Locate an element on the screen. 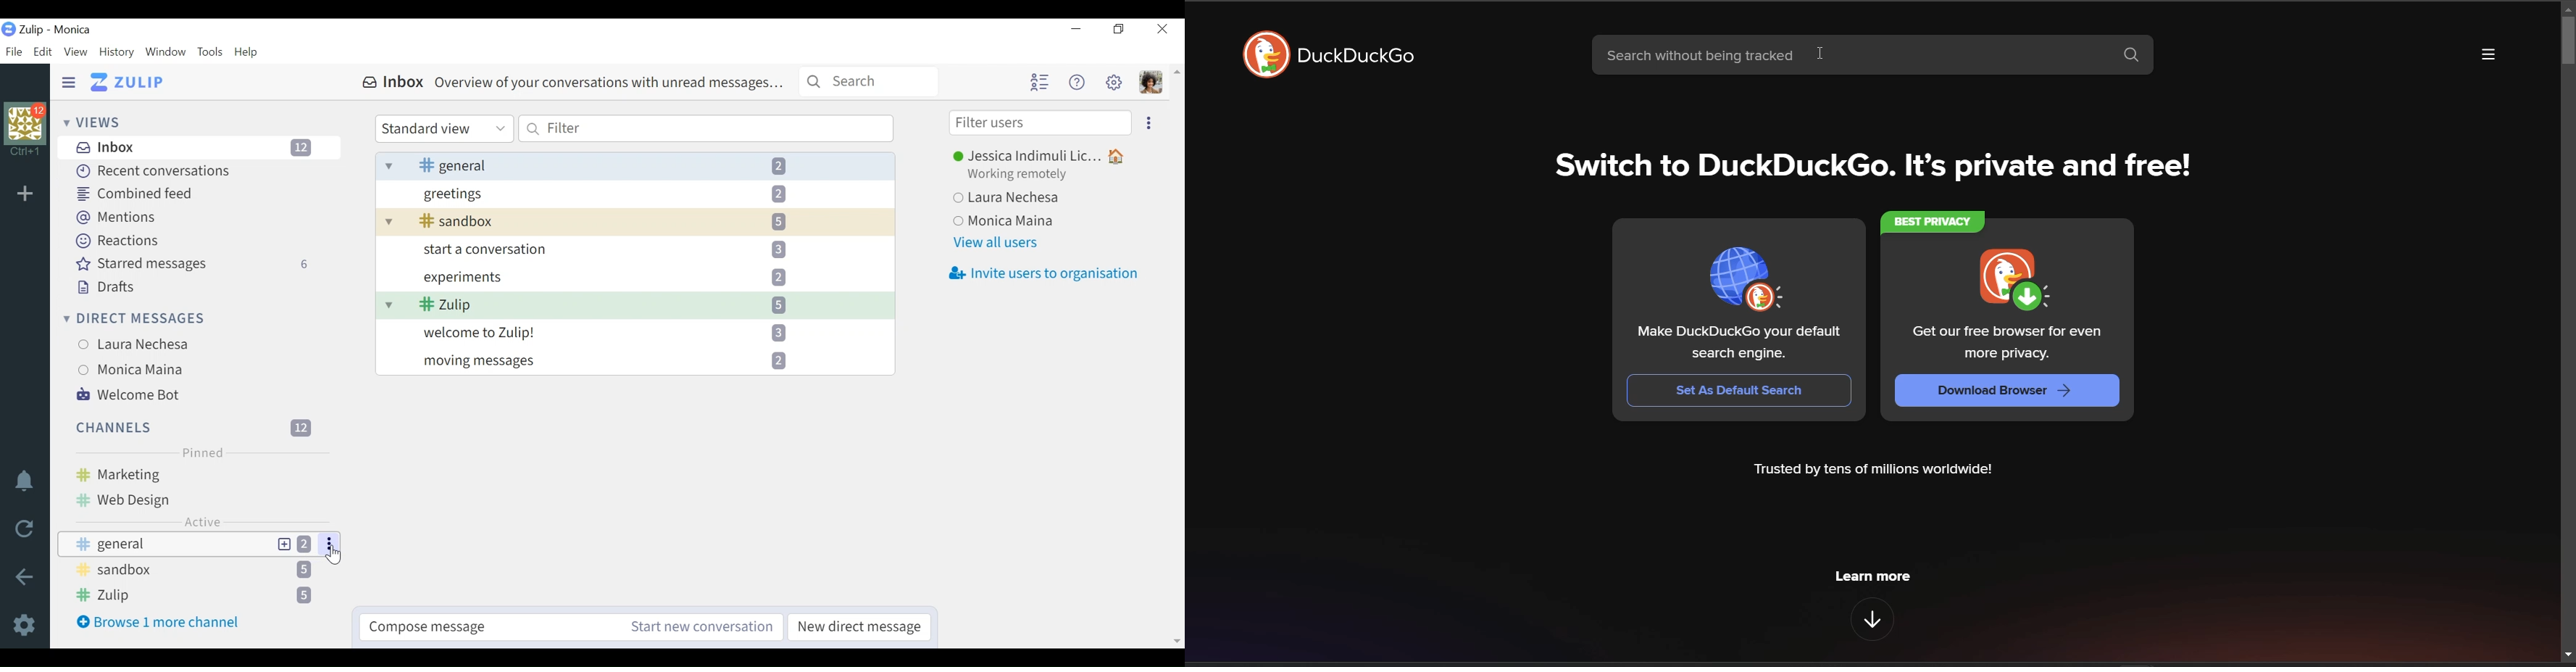 This screenshot has width=2576, height=672. Zulip - Monica is located at coordinates (56, 30).